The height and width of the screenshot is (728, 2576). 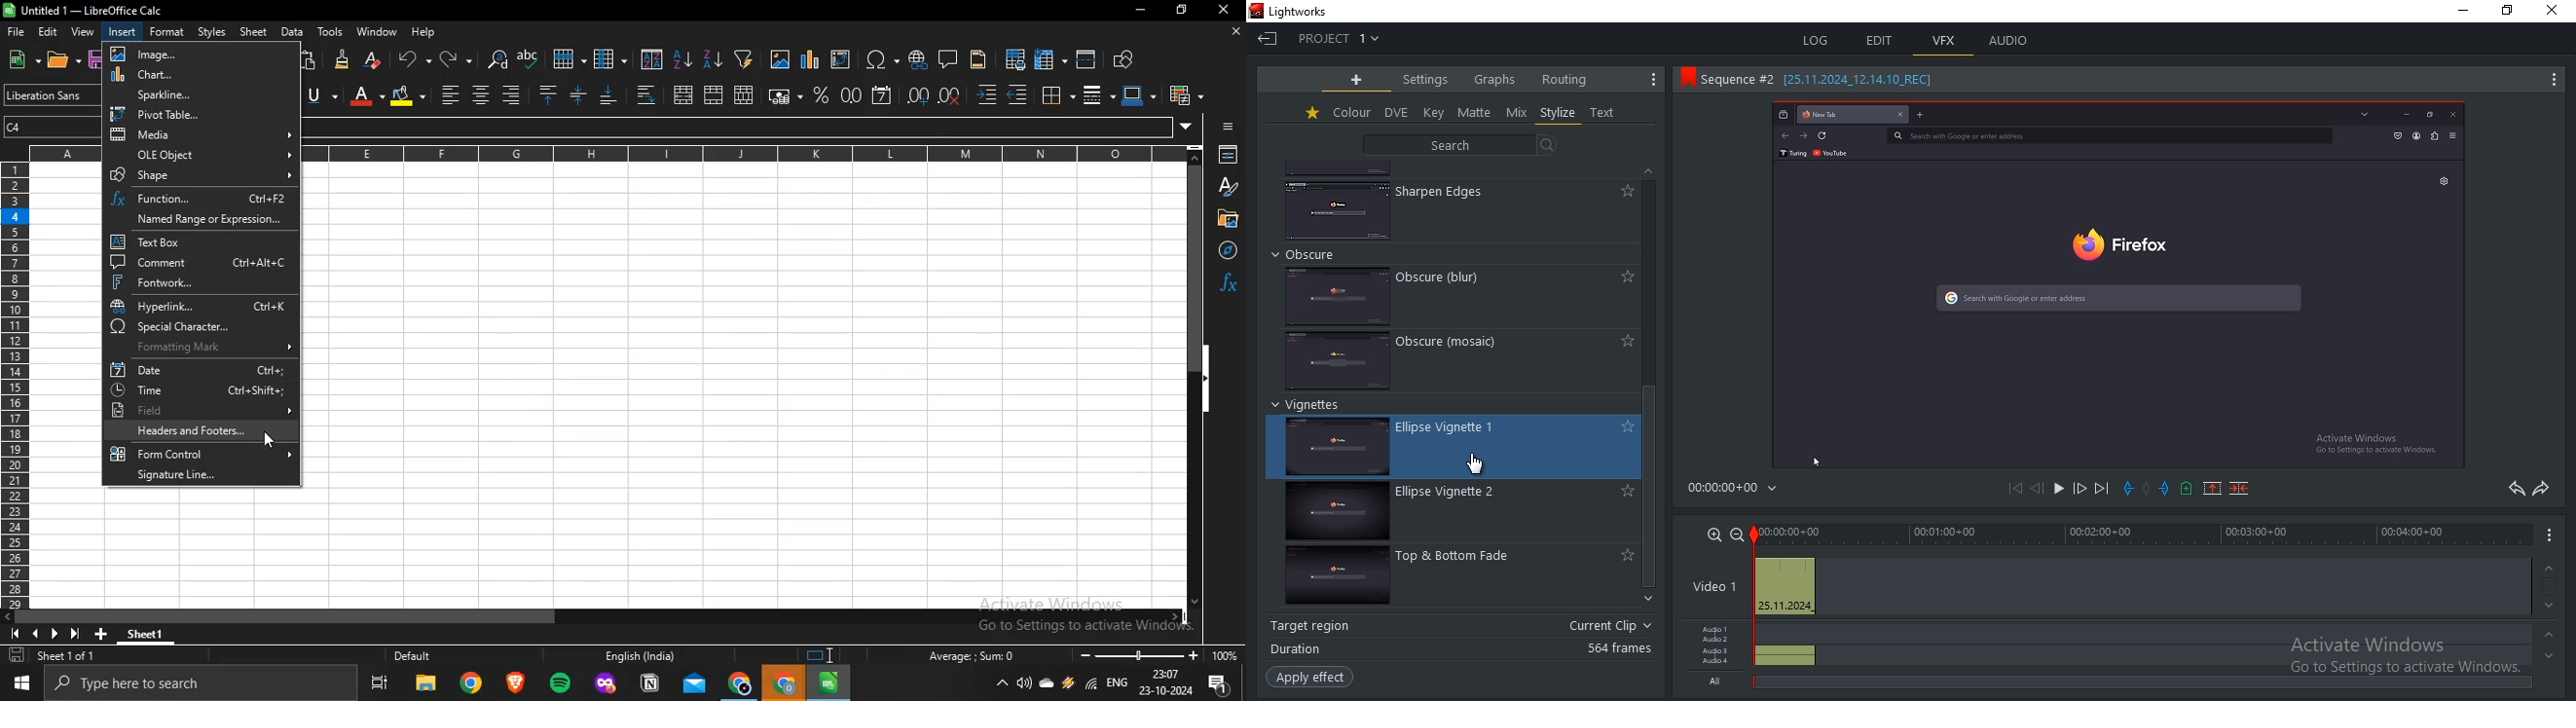 I want to click on text, so click(x=1605, y=114).